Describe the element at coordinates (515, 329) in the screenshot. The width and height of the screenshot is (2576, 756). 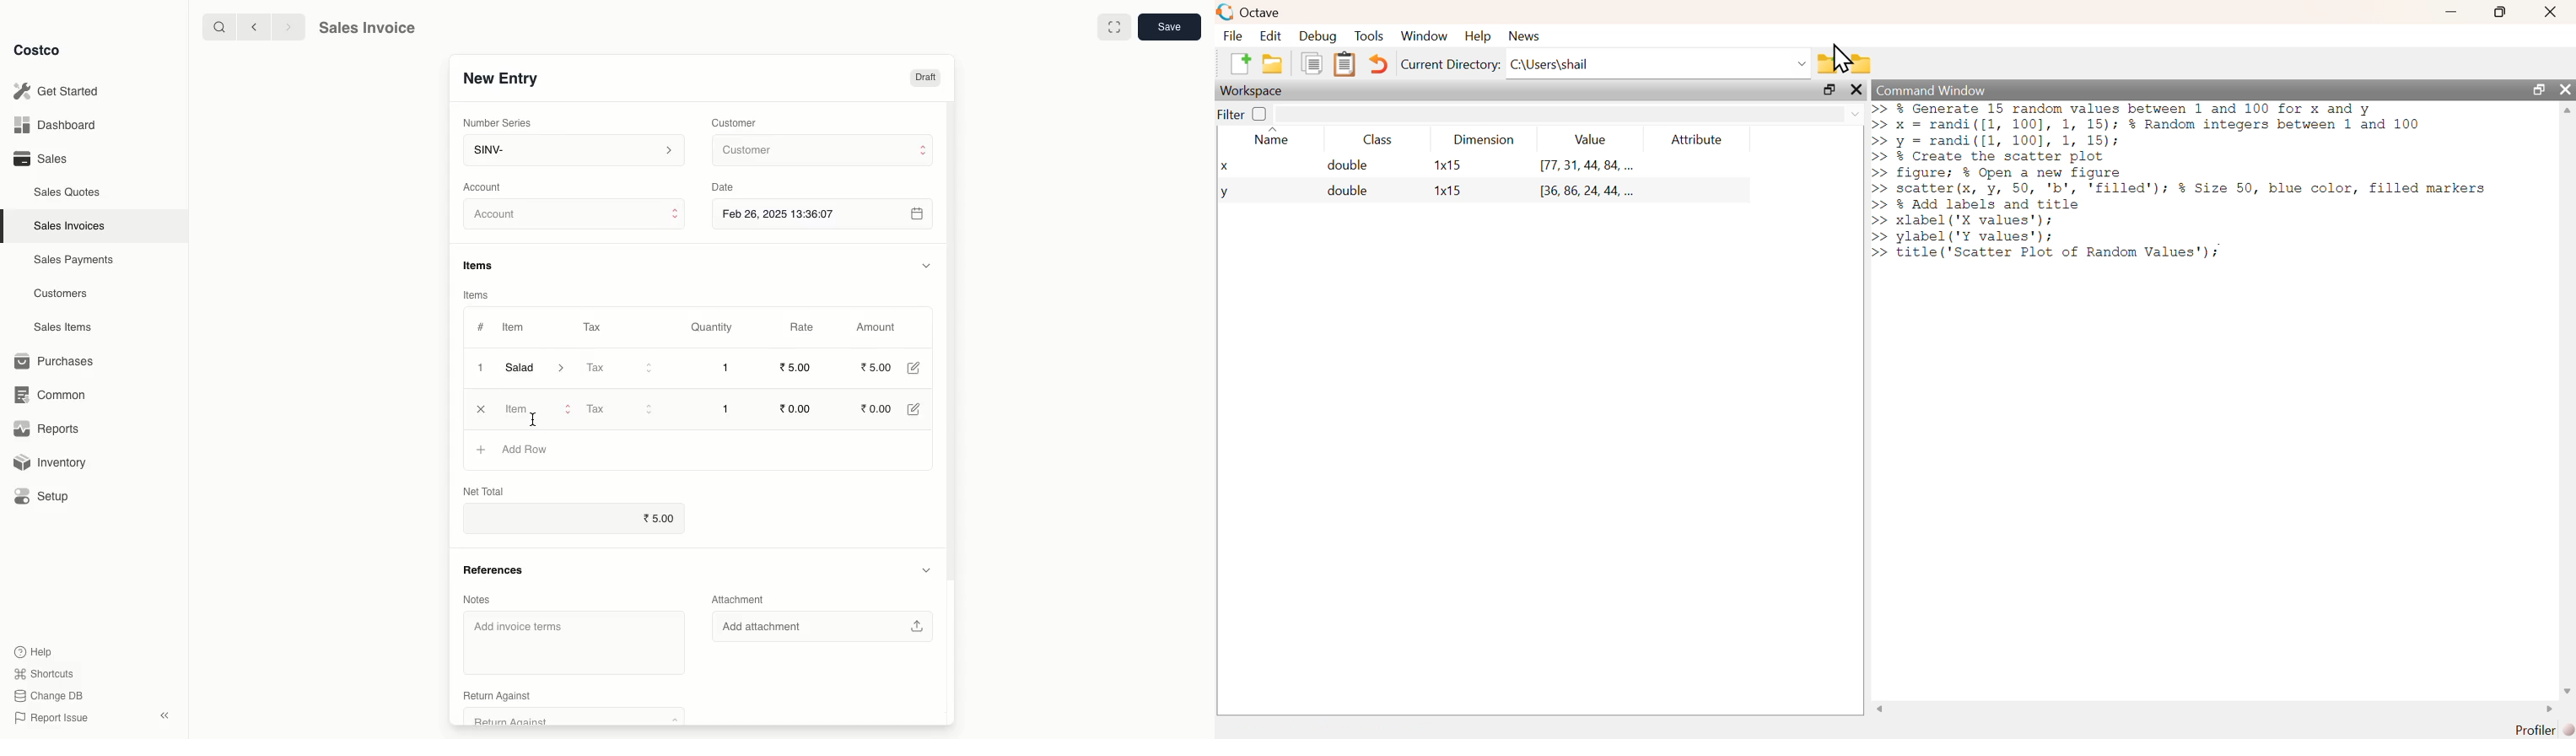
I see `Item` at that location.